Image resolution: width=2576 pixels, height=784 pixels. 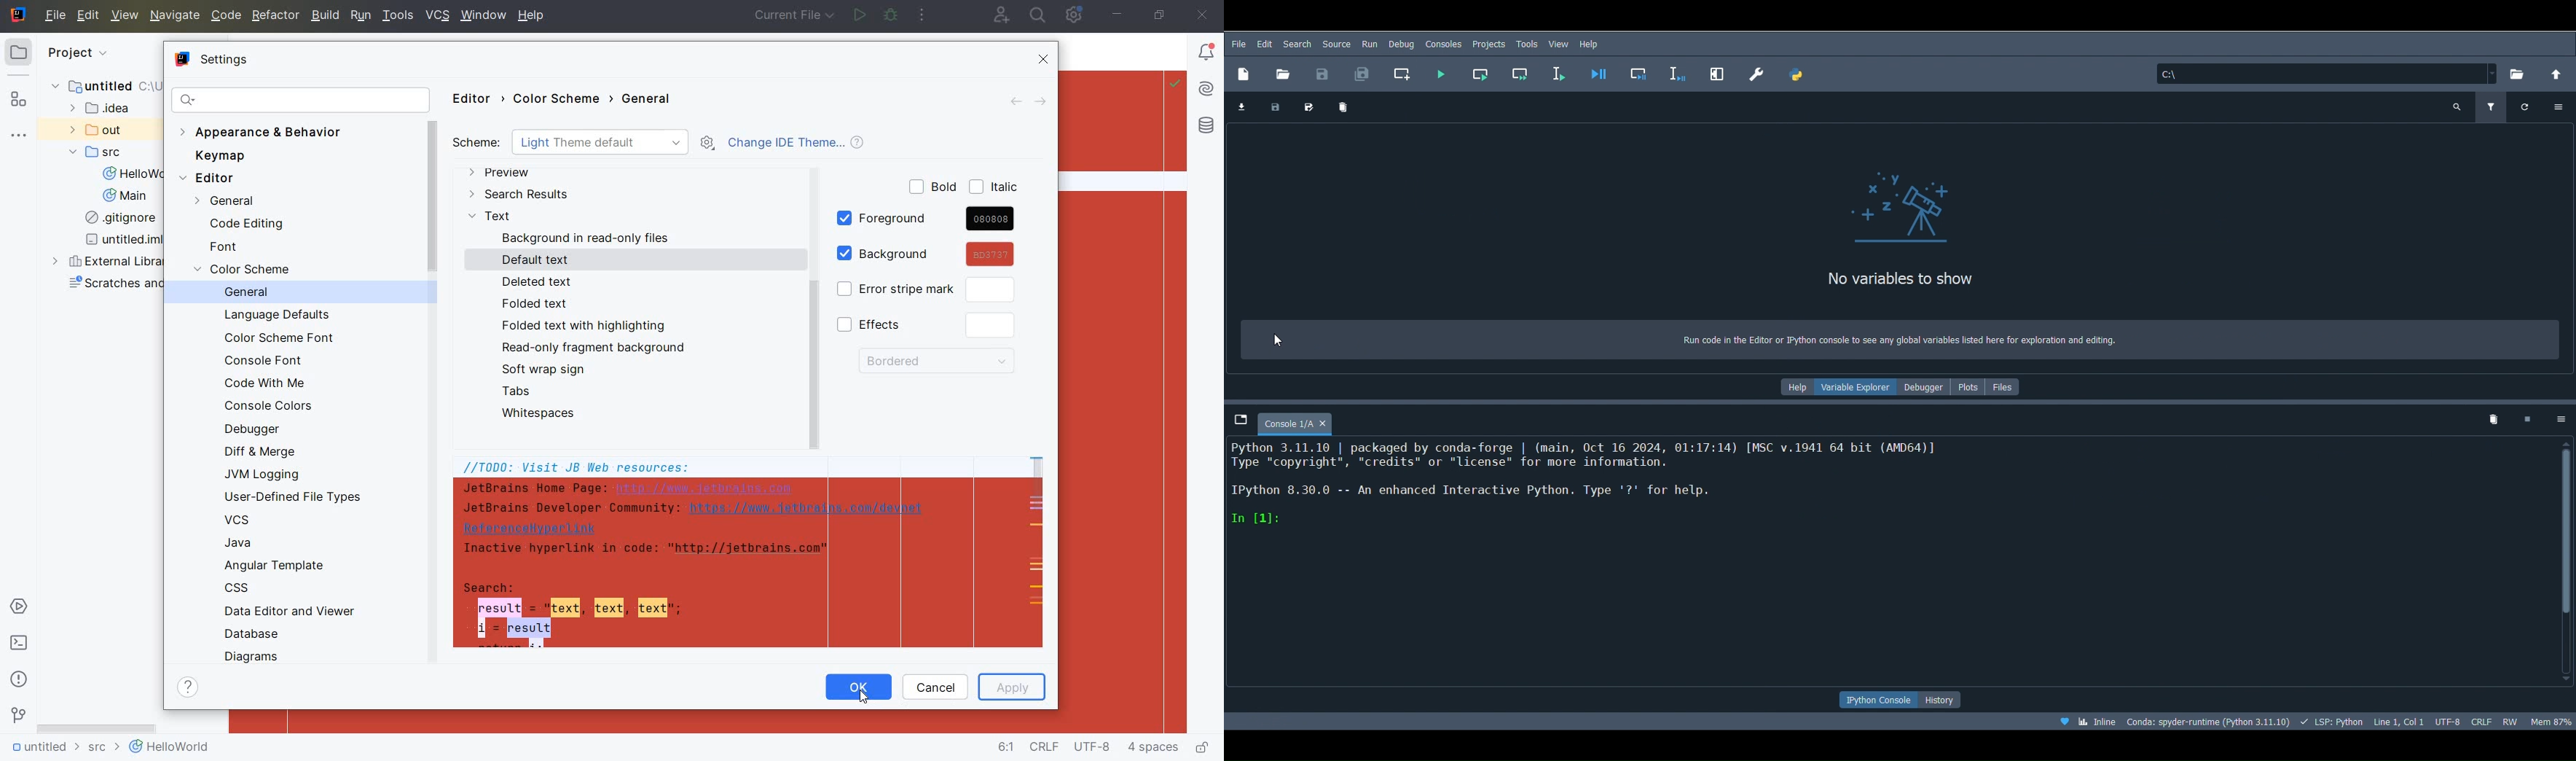 What do you see at coordinates (2526, 106) in the screenshot?
I see `Refresh variables (Ctrl + R)` at bounding box center [2526, 106].